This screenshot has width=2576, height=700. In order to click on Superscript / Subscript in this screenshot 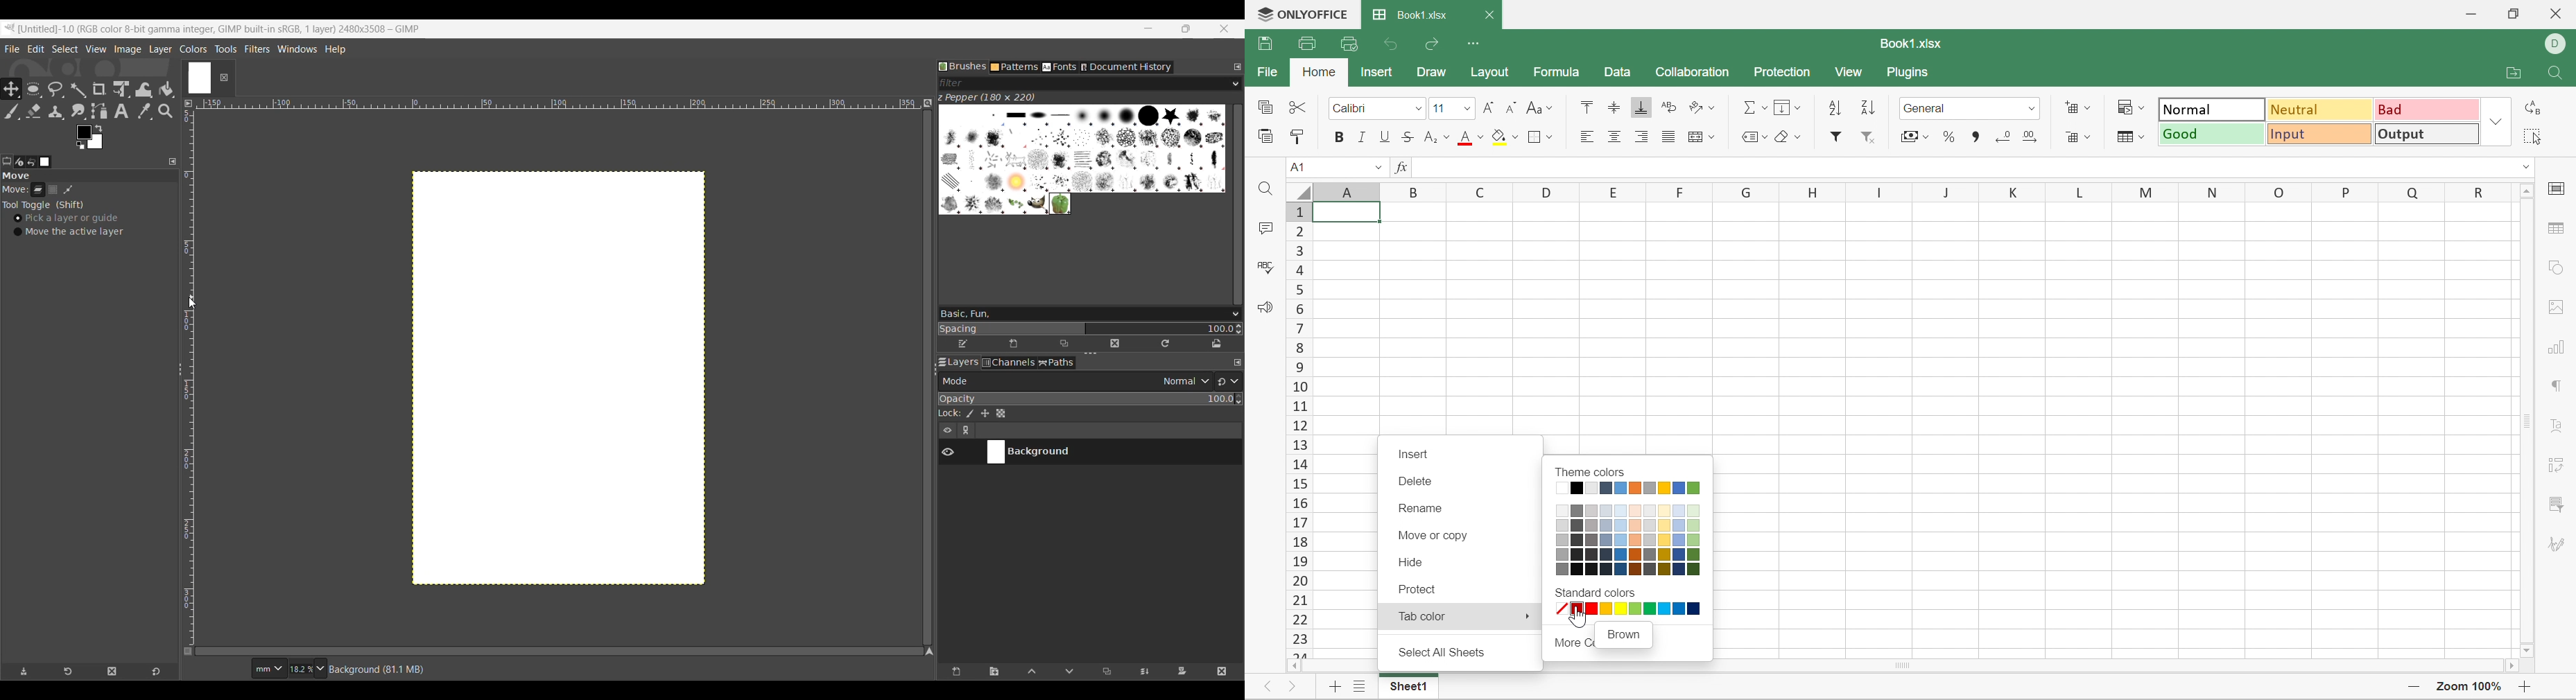, I will do `click(1437, 138)`.